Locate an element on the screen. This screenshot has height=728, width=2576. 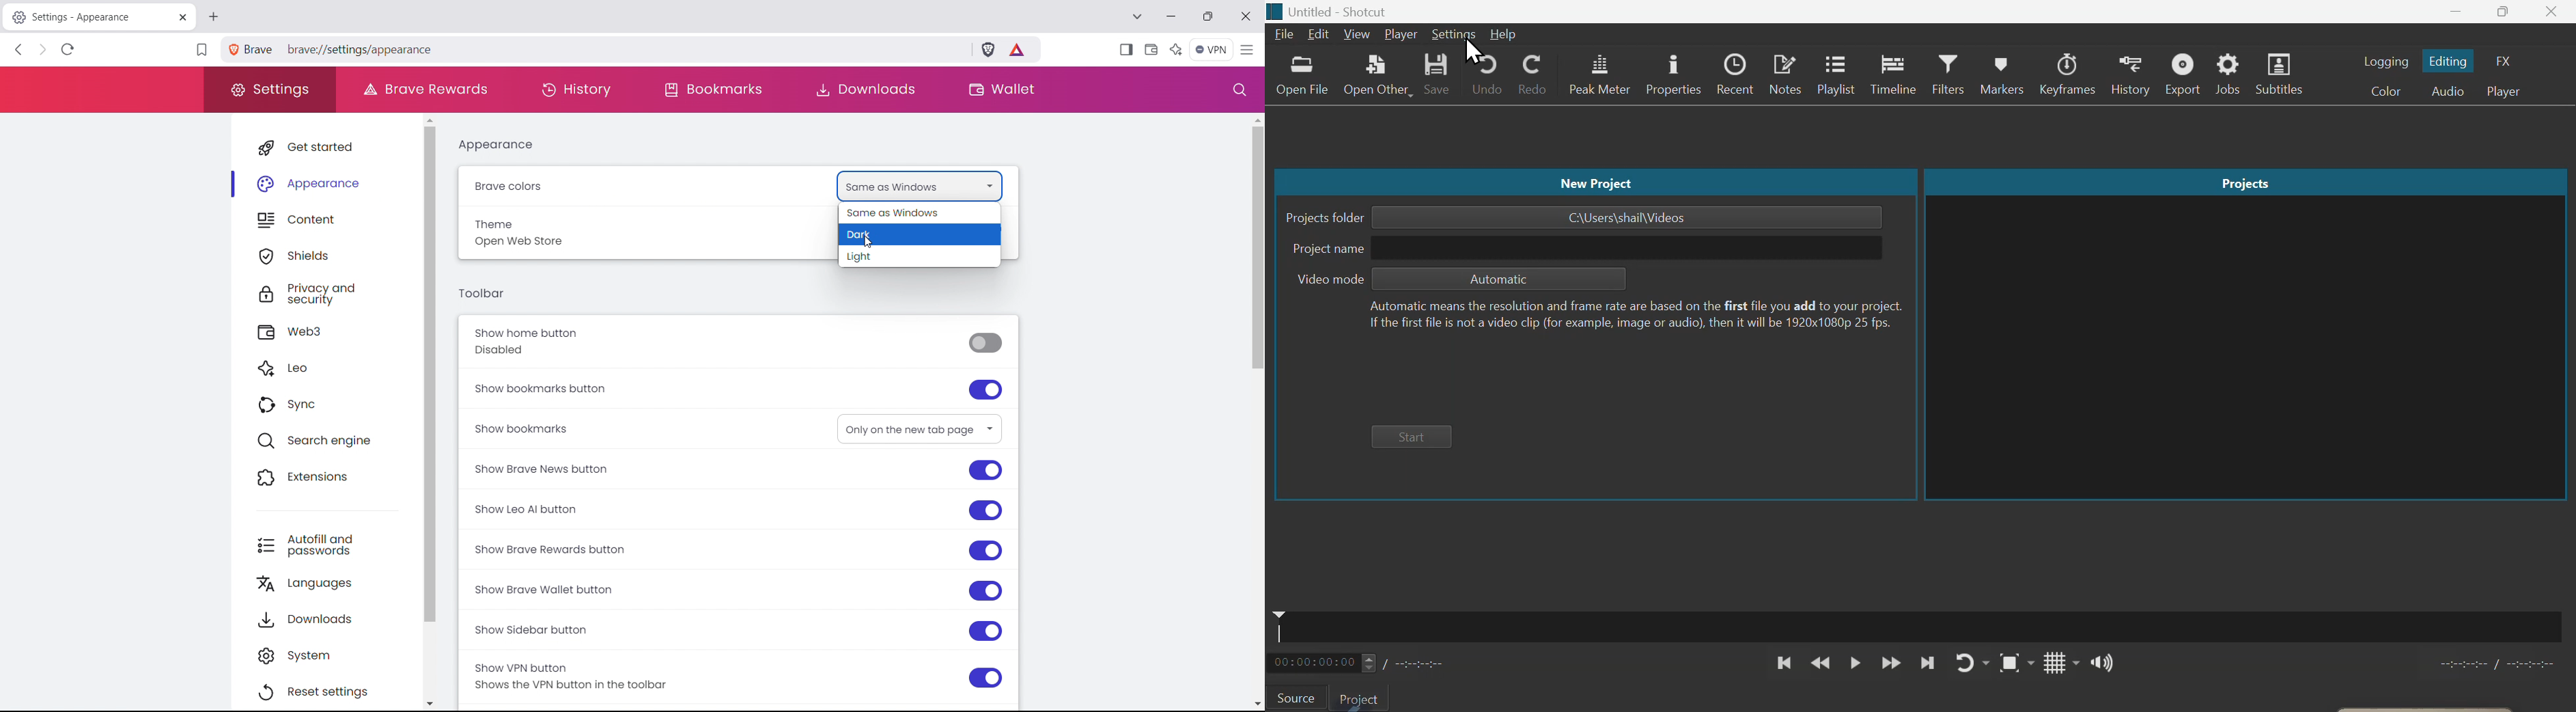
Grid lines is located at coordinates (2048, 663).